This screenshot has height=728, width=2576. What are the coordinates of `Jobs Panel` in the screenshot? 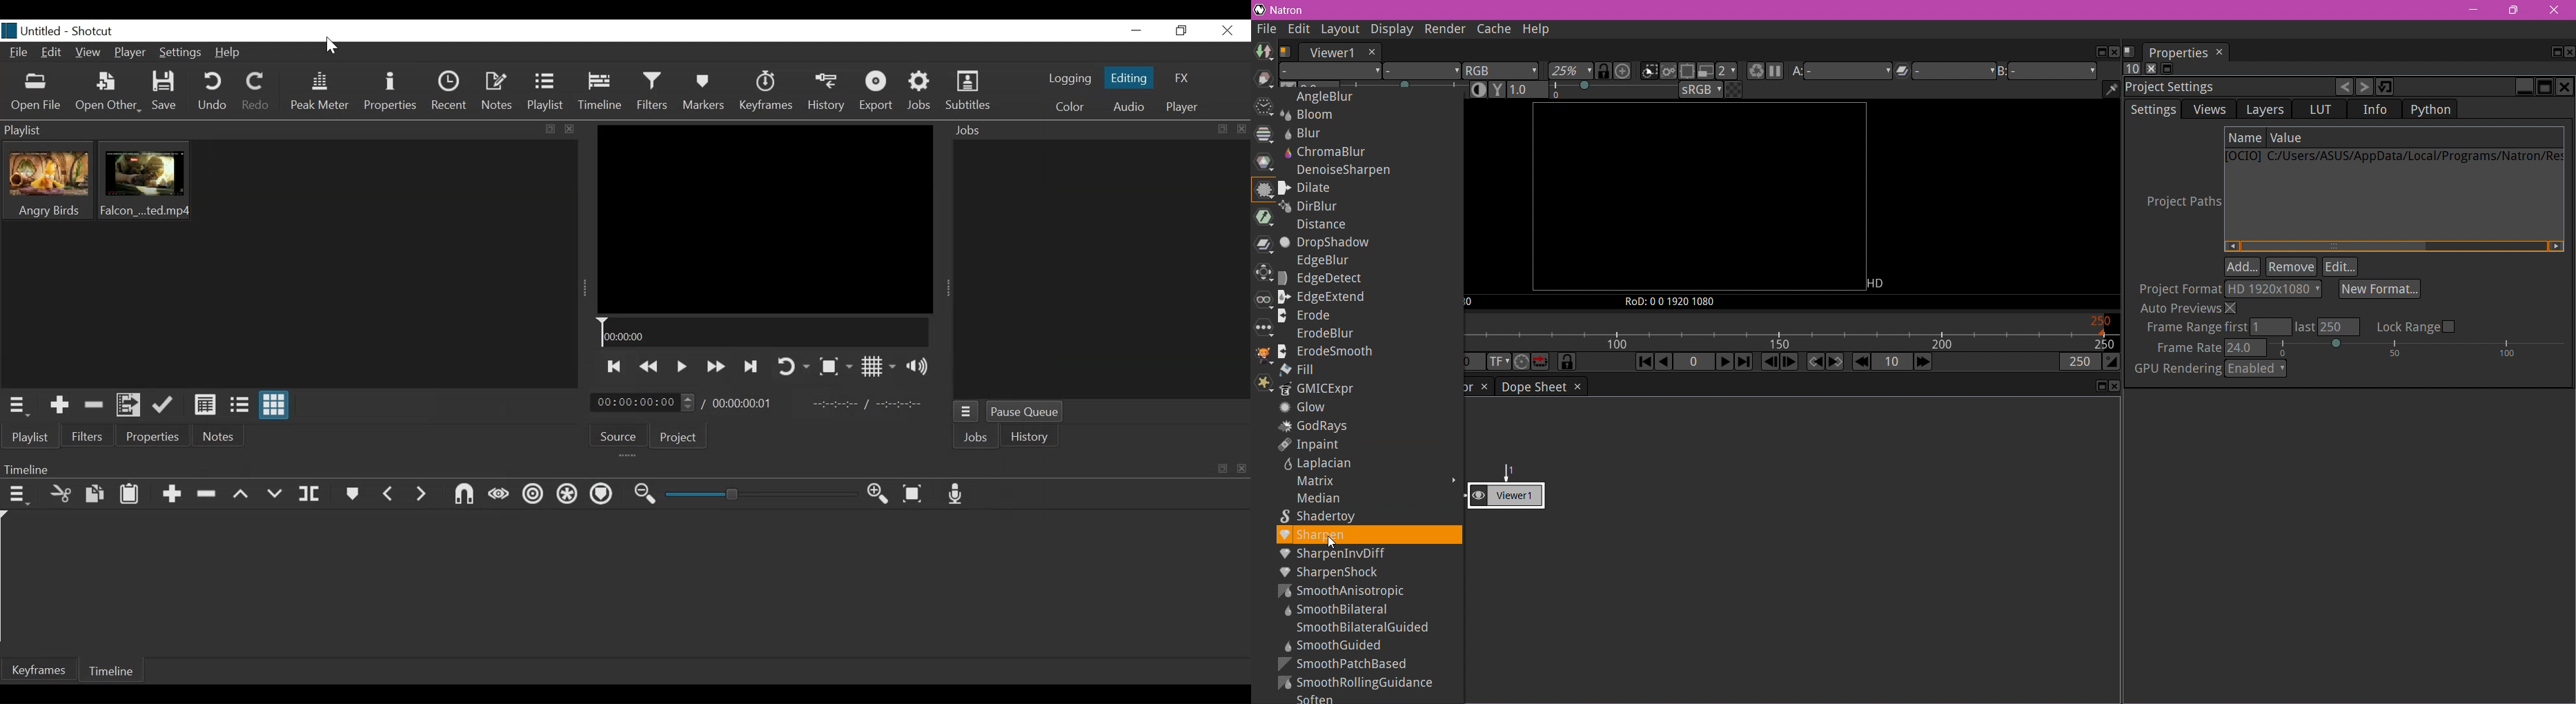 It's located at (1103, 270).